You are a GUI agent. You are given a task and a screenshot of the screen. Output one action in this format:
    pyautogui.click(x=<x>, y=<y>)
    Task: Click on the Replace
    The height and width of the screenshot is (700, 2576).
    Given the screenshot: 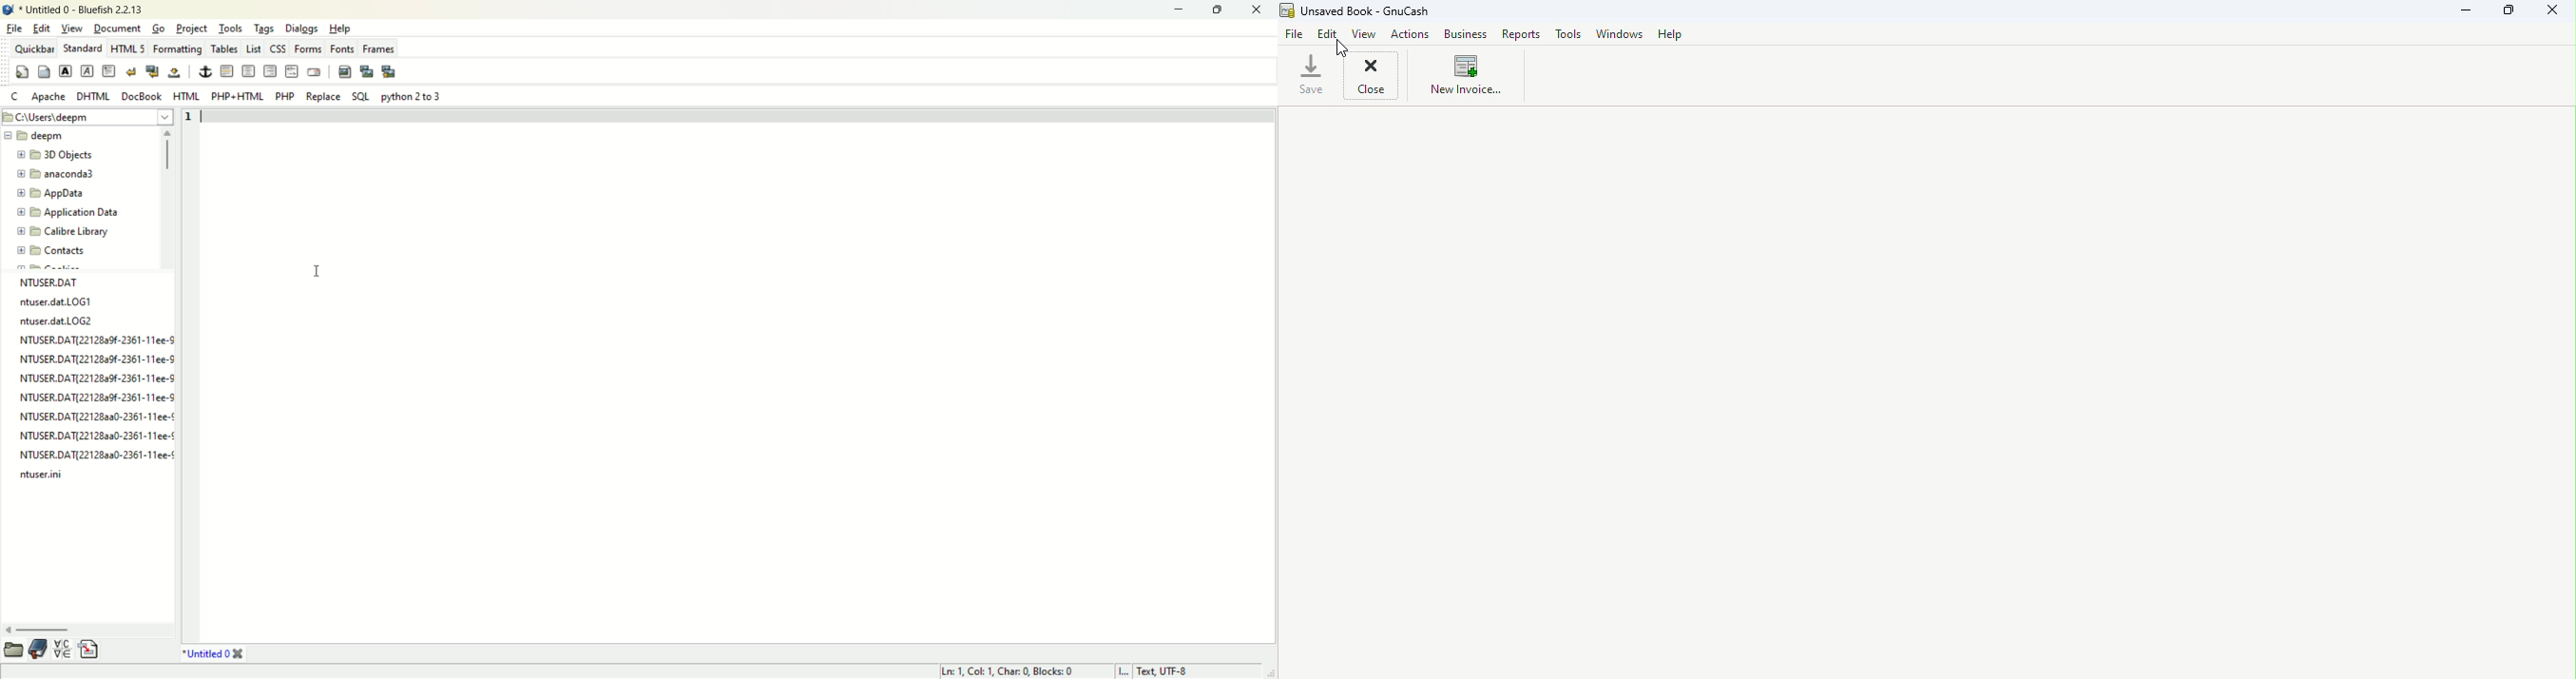 What is the action you would take?
    pyautogui.click(x=321, y=98)
    